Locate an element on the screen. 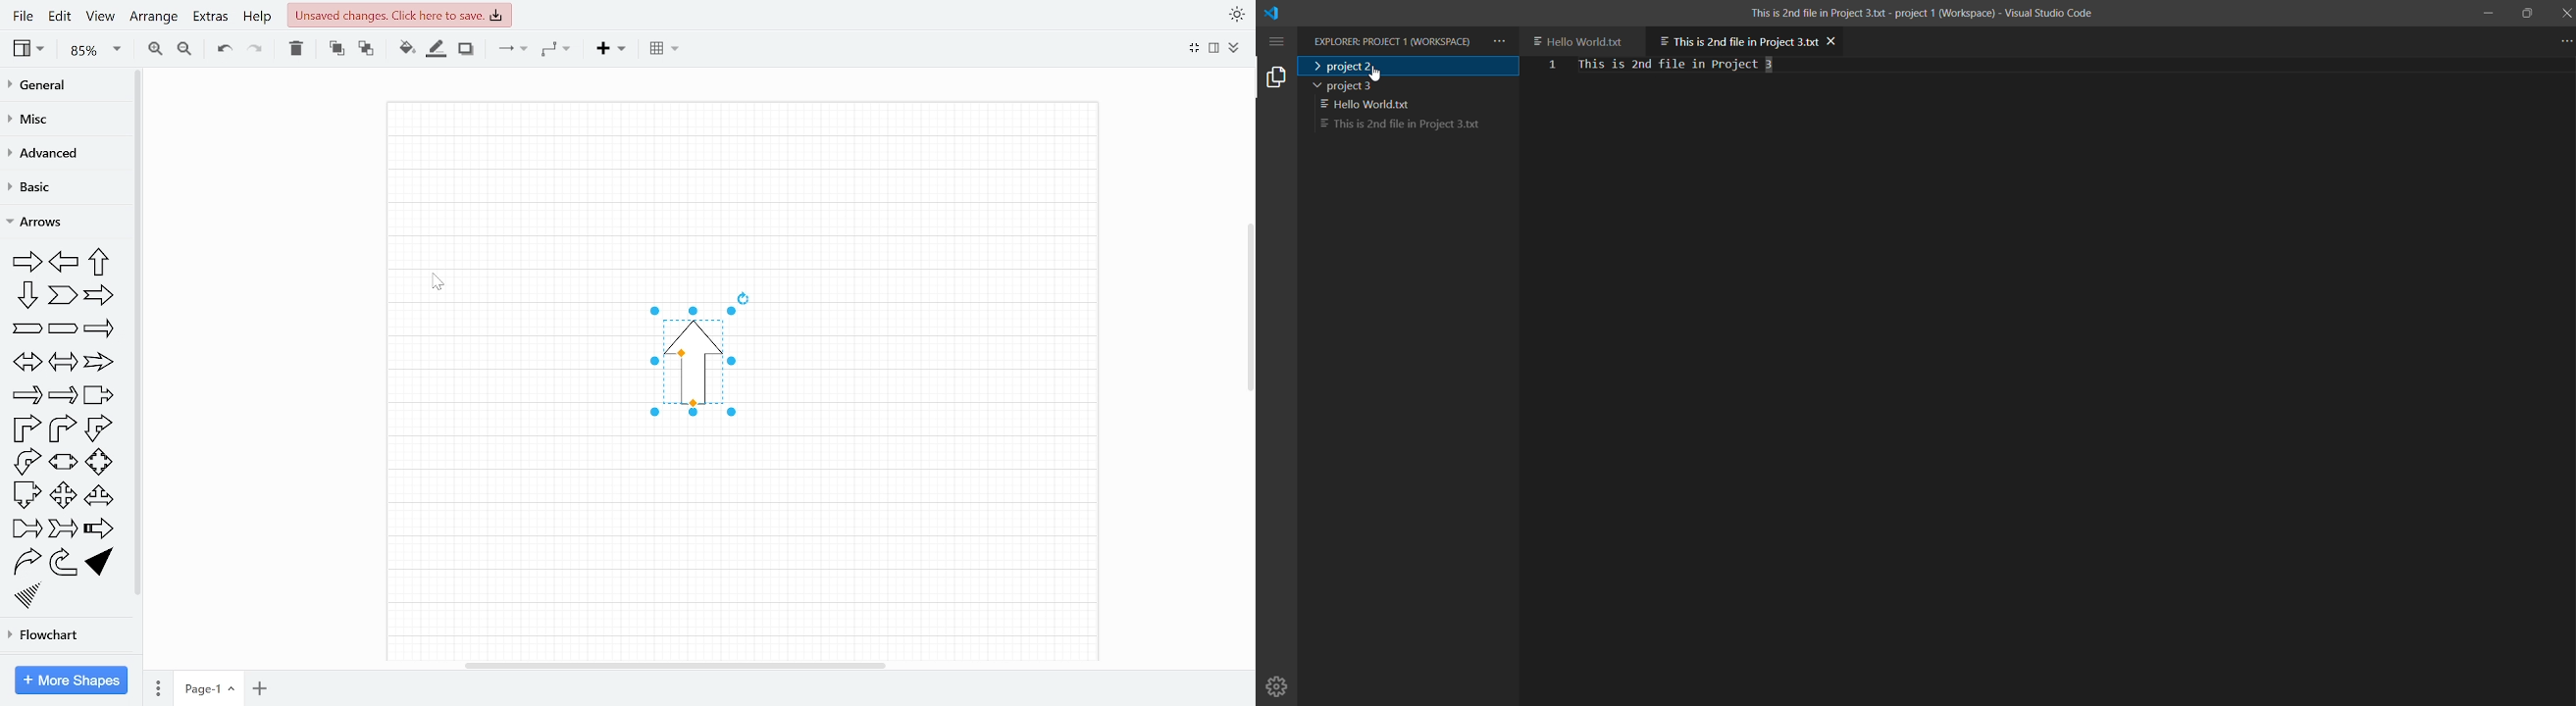 This screenshot has width=2576, height=728. Add page is located at coordinates (260, 687).